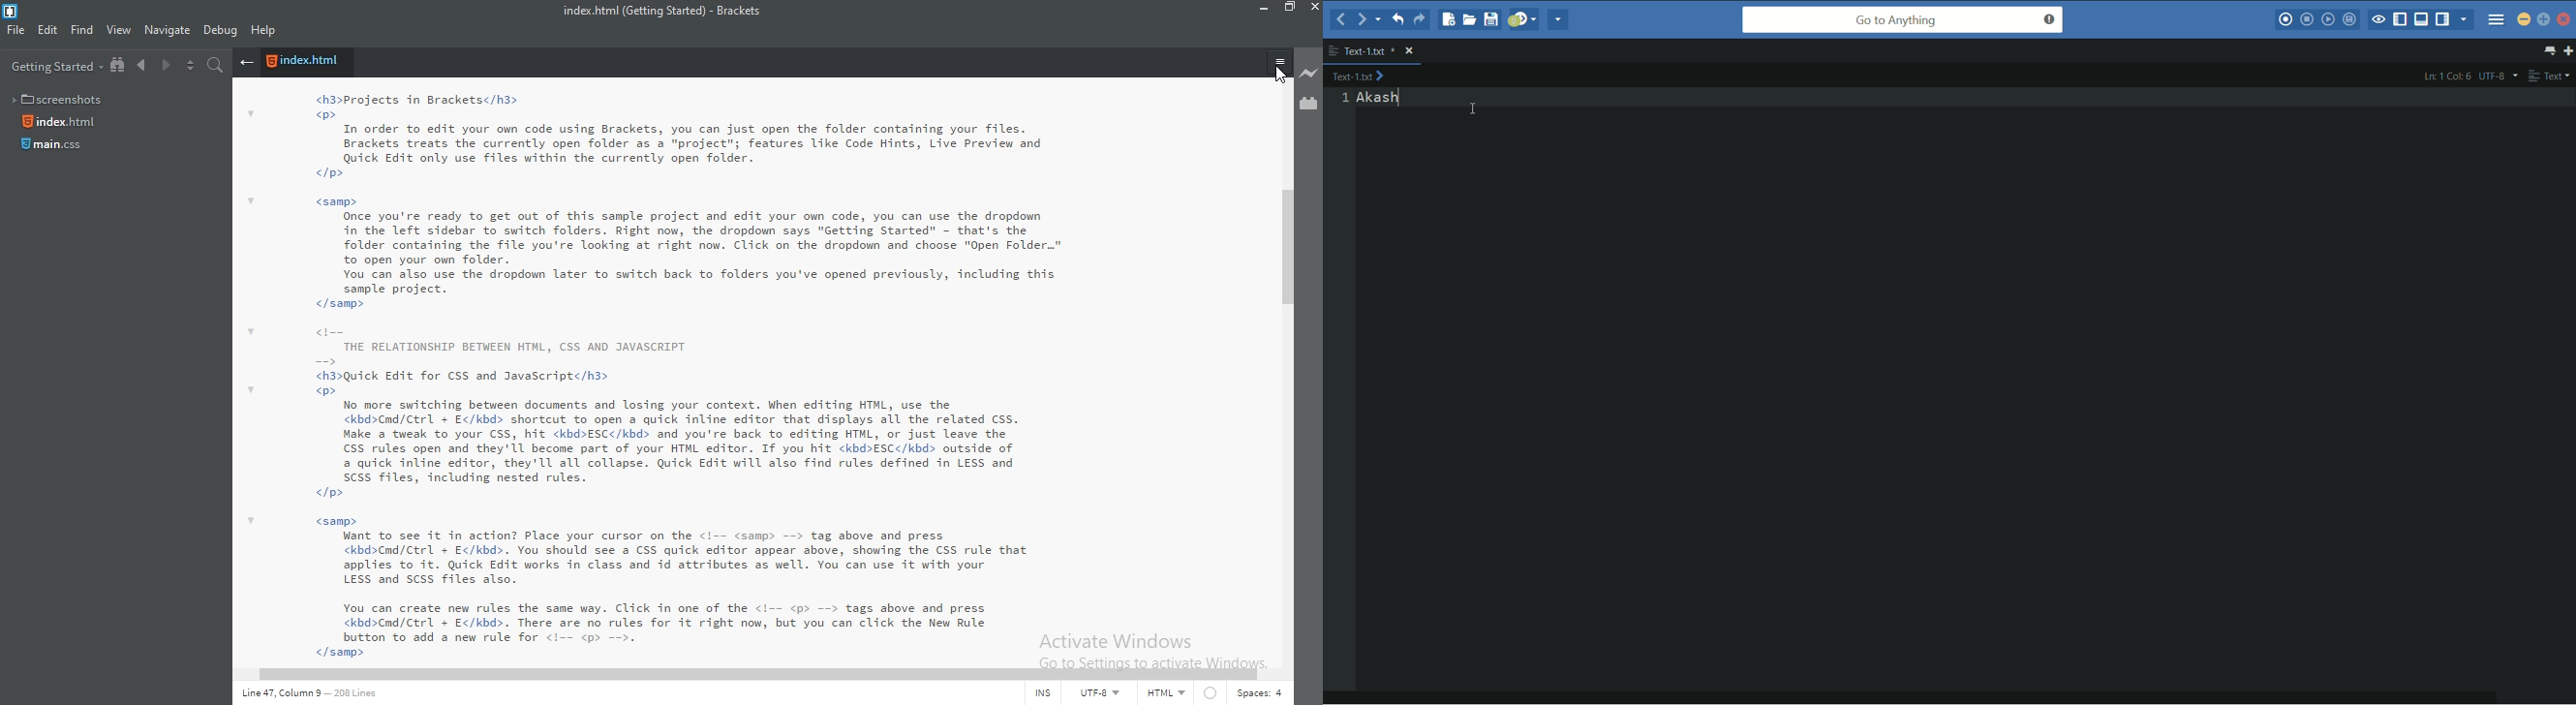  I want to click on close, so click(1314, 8).